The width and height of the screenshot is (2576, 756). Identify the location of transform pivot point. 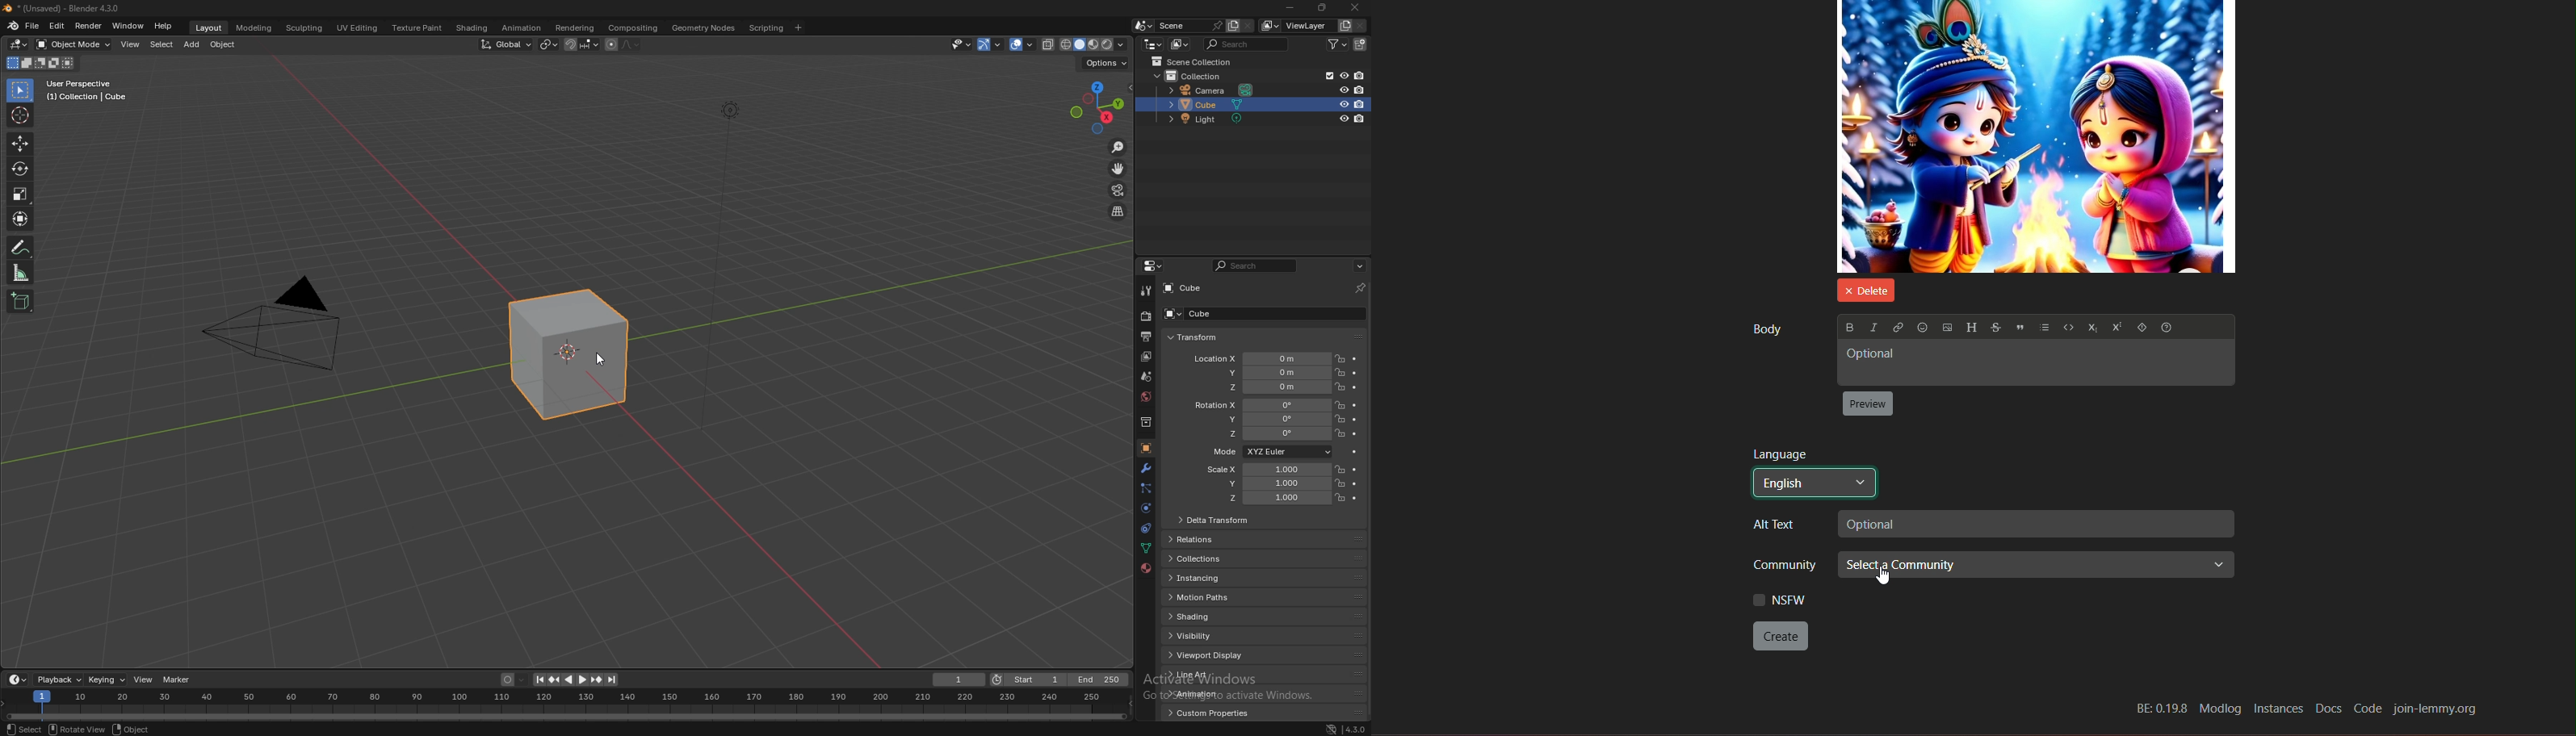
(548, 45).